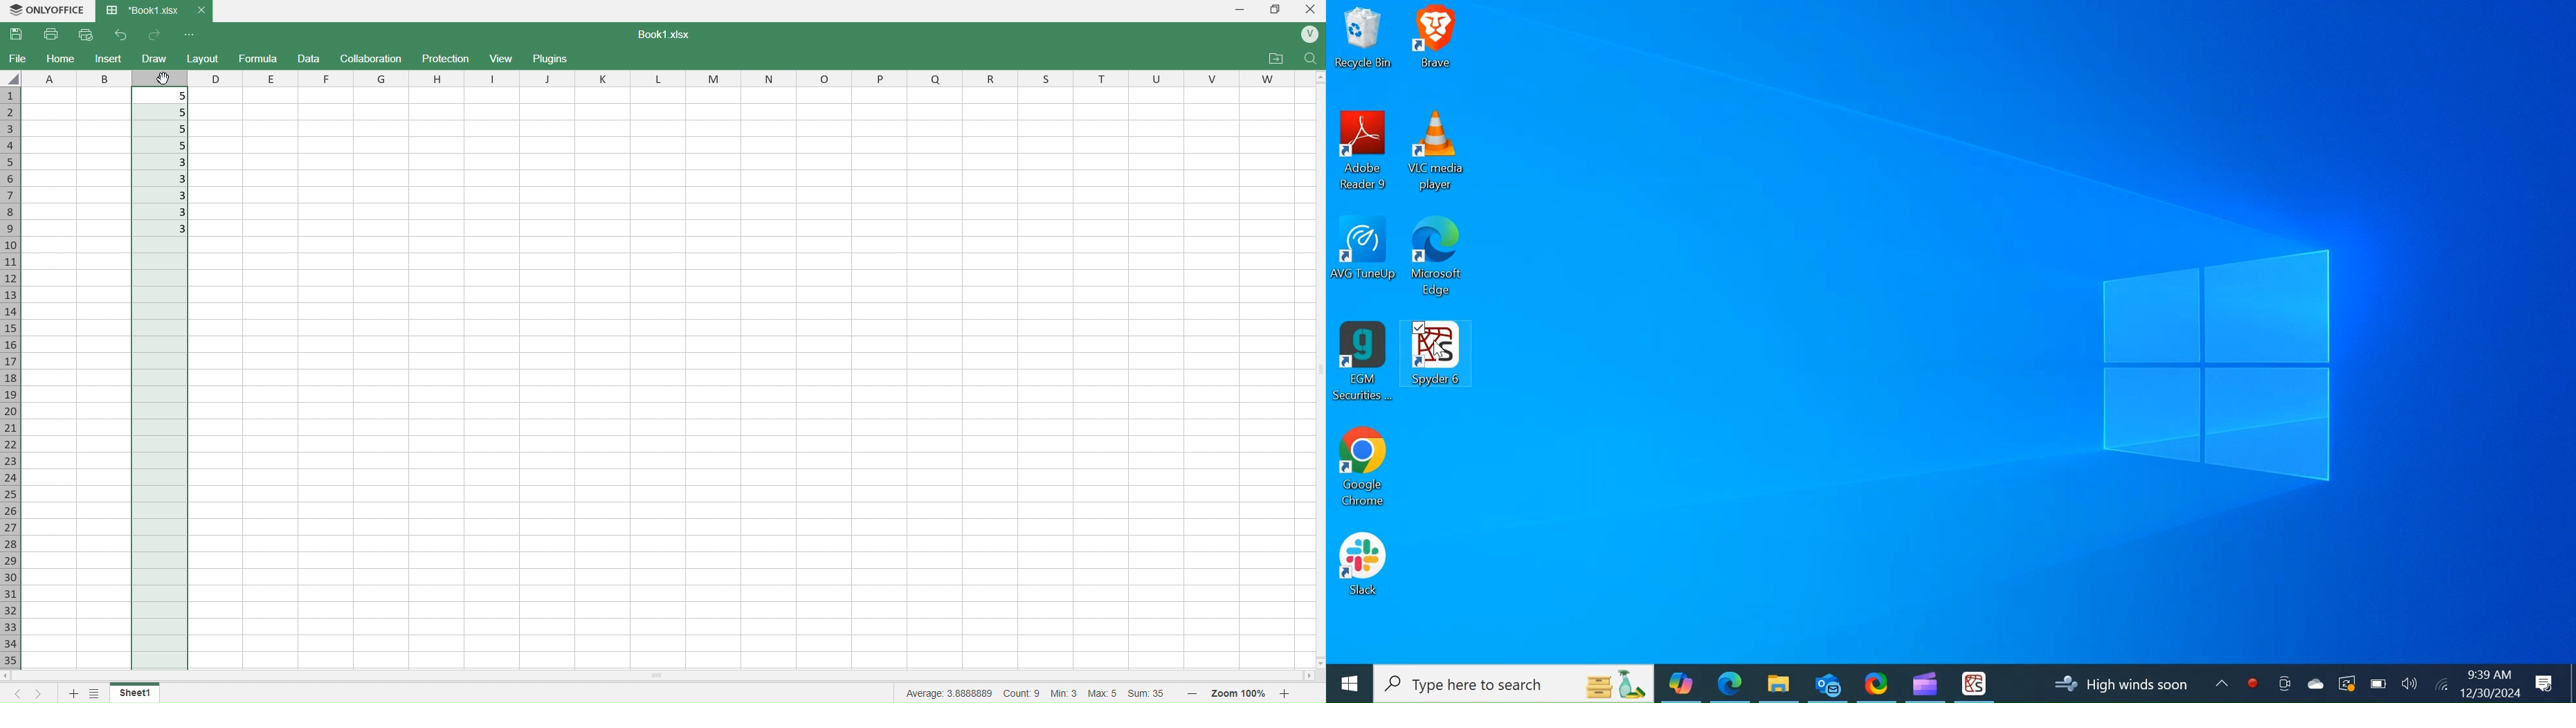 This screenshot has width=2576, height=728. I want to click on Protection, so click(447, 59).